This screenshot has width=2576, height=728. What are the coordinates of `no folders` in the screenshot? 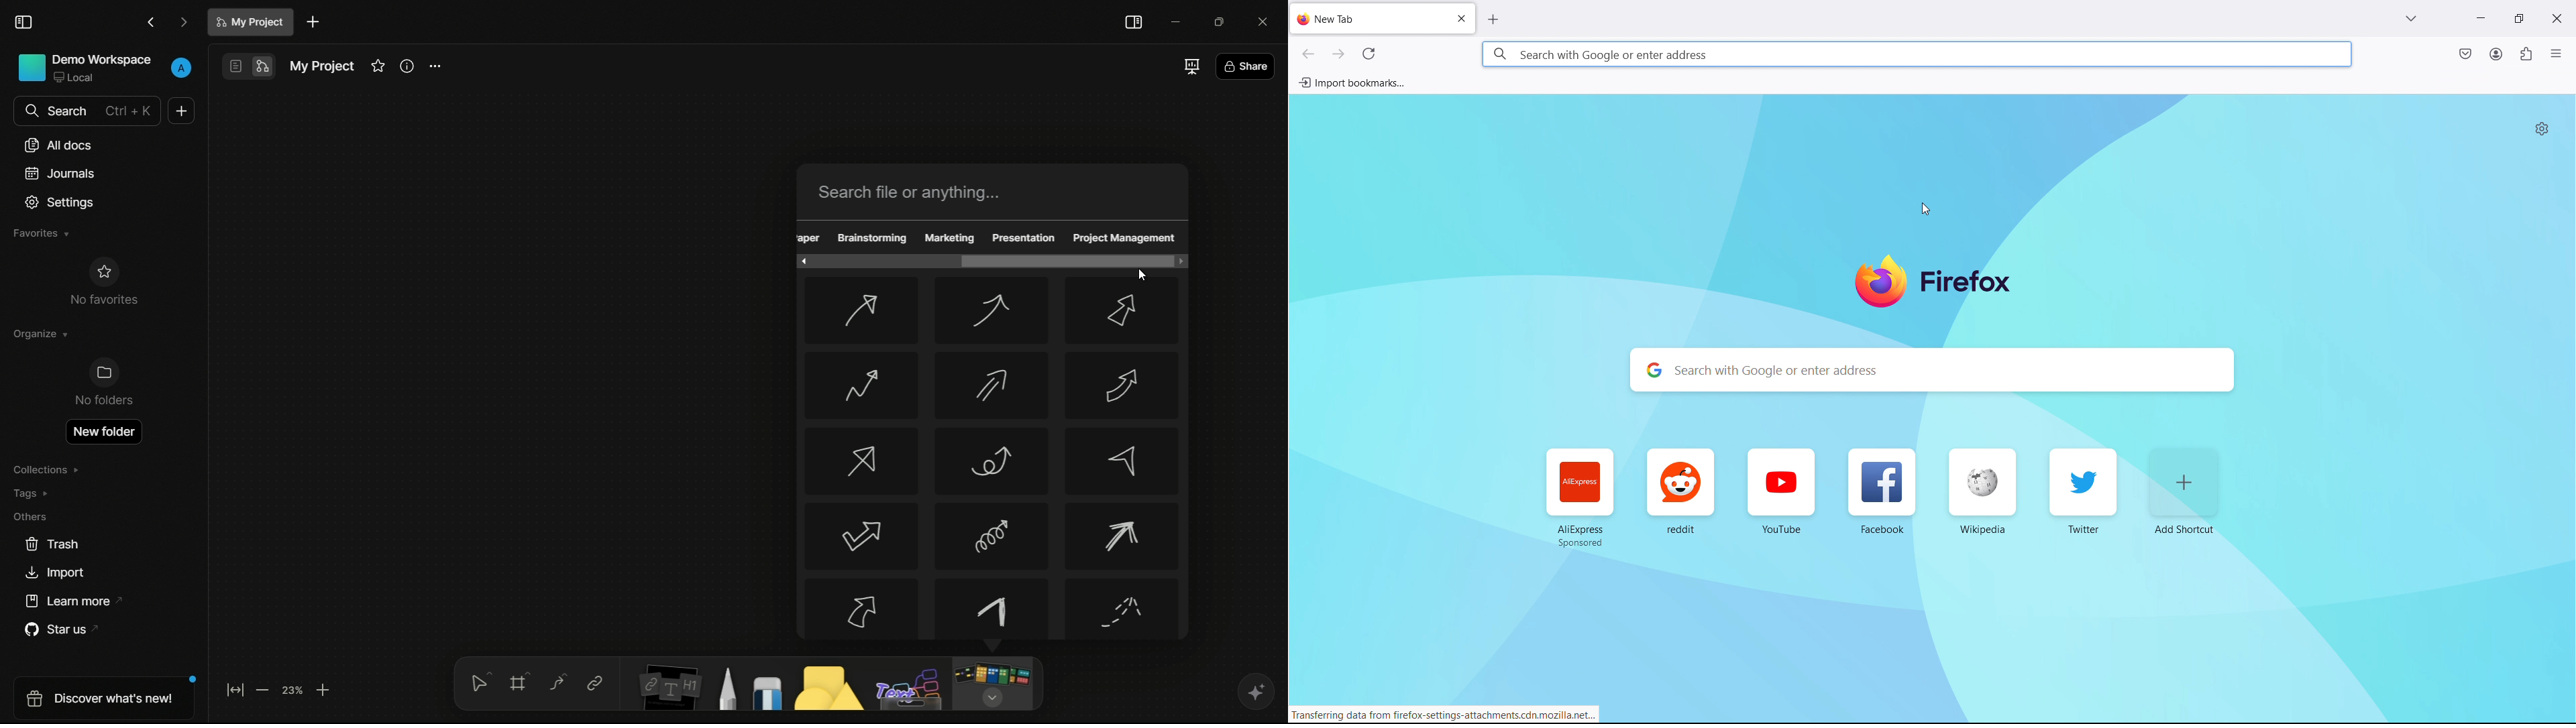 It's located at (103, 382).